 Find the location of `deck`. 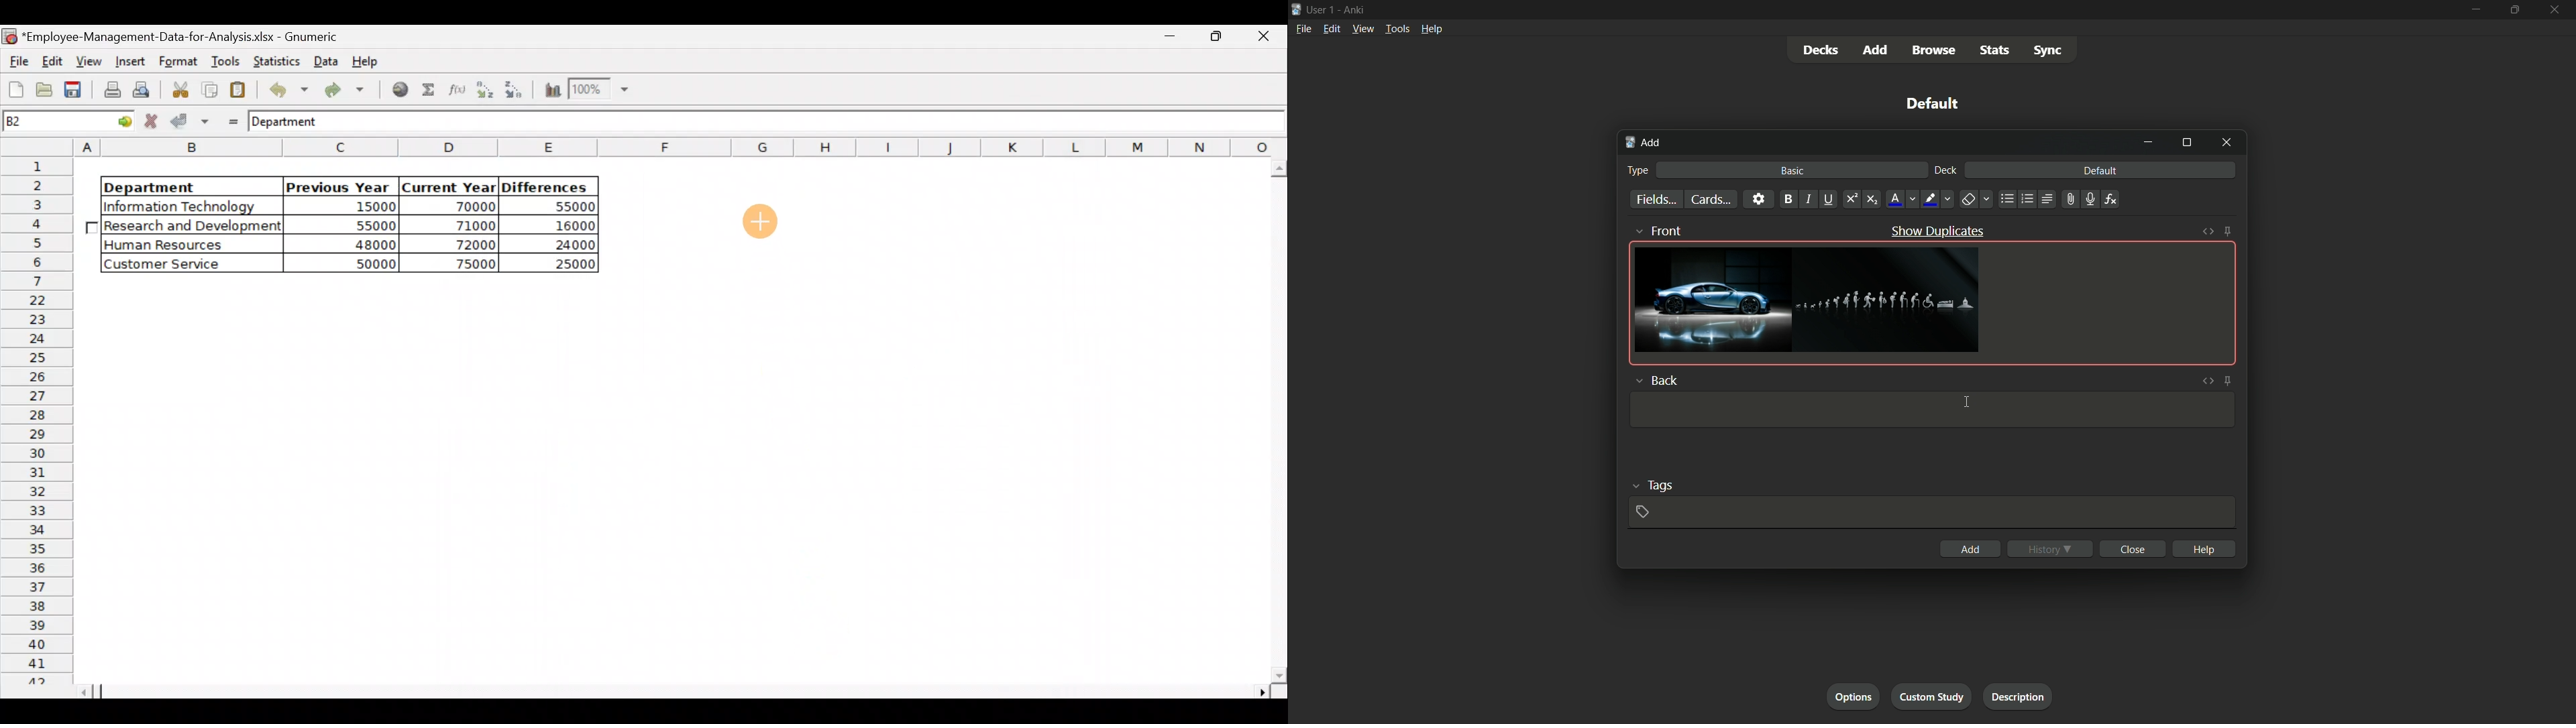

deck is located at coordinates (1946, 171).